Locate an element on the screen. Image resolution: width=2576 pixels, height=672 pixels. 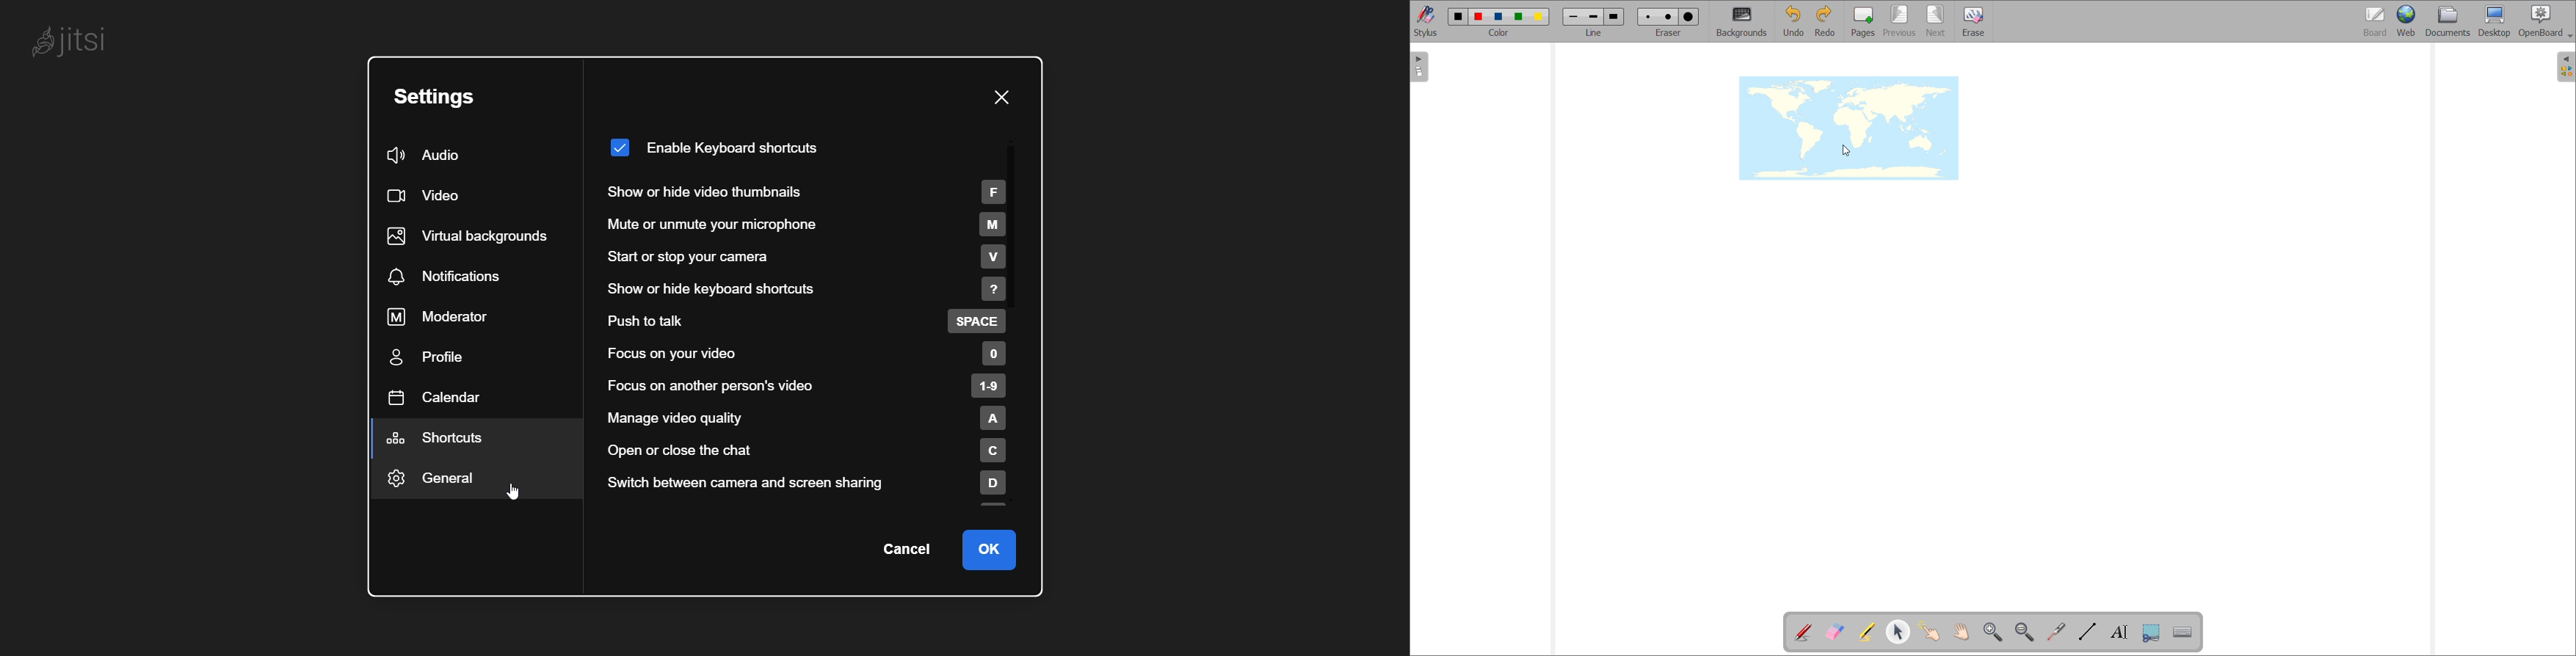
setting is located at coordinates (436, 97).